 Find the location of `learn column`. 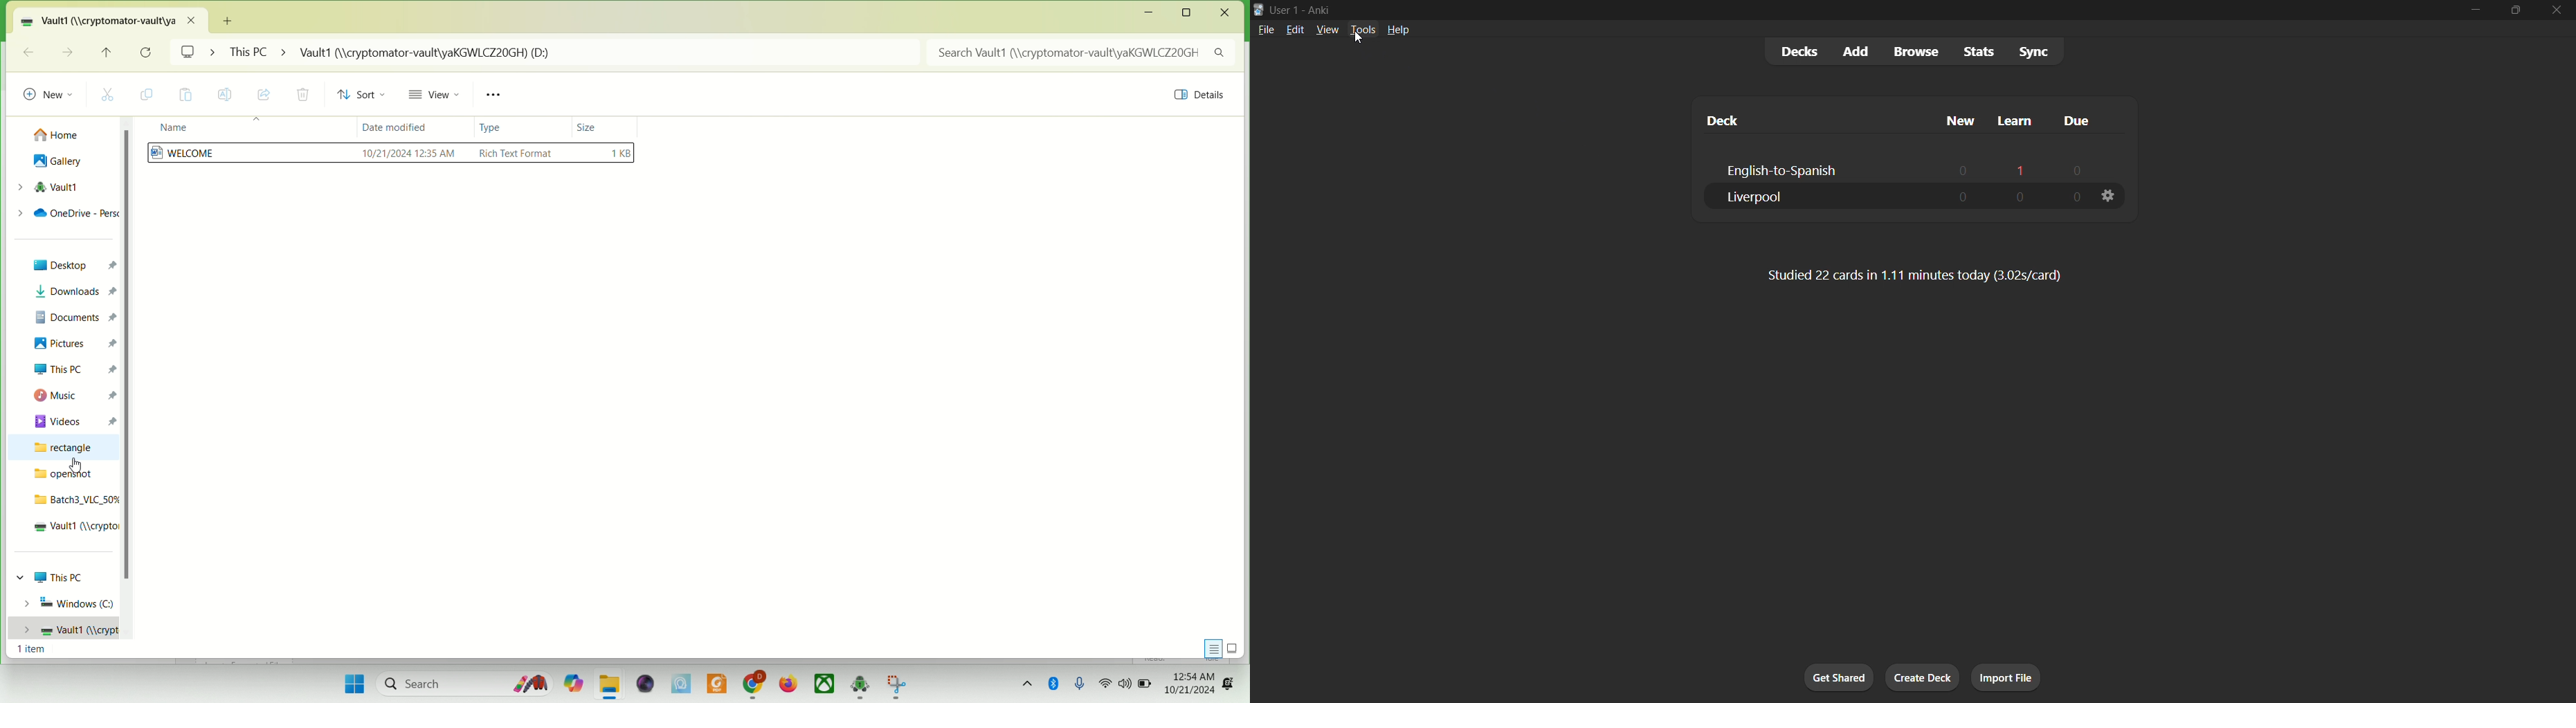

learn column is located at coordinates (2011, 122).